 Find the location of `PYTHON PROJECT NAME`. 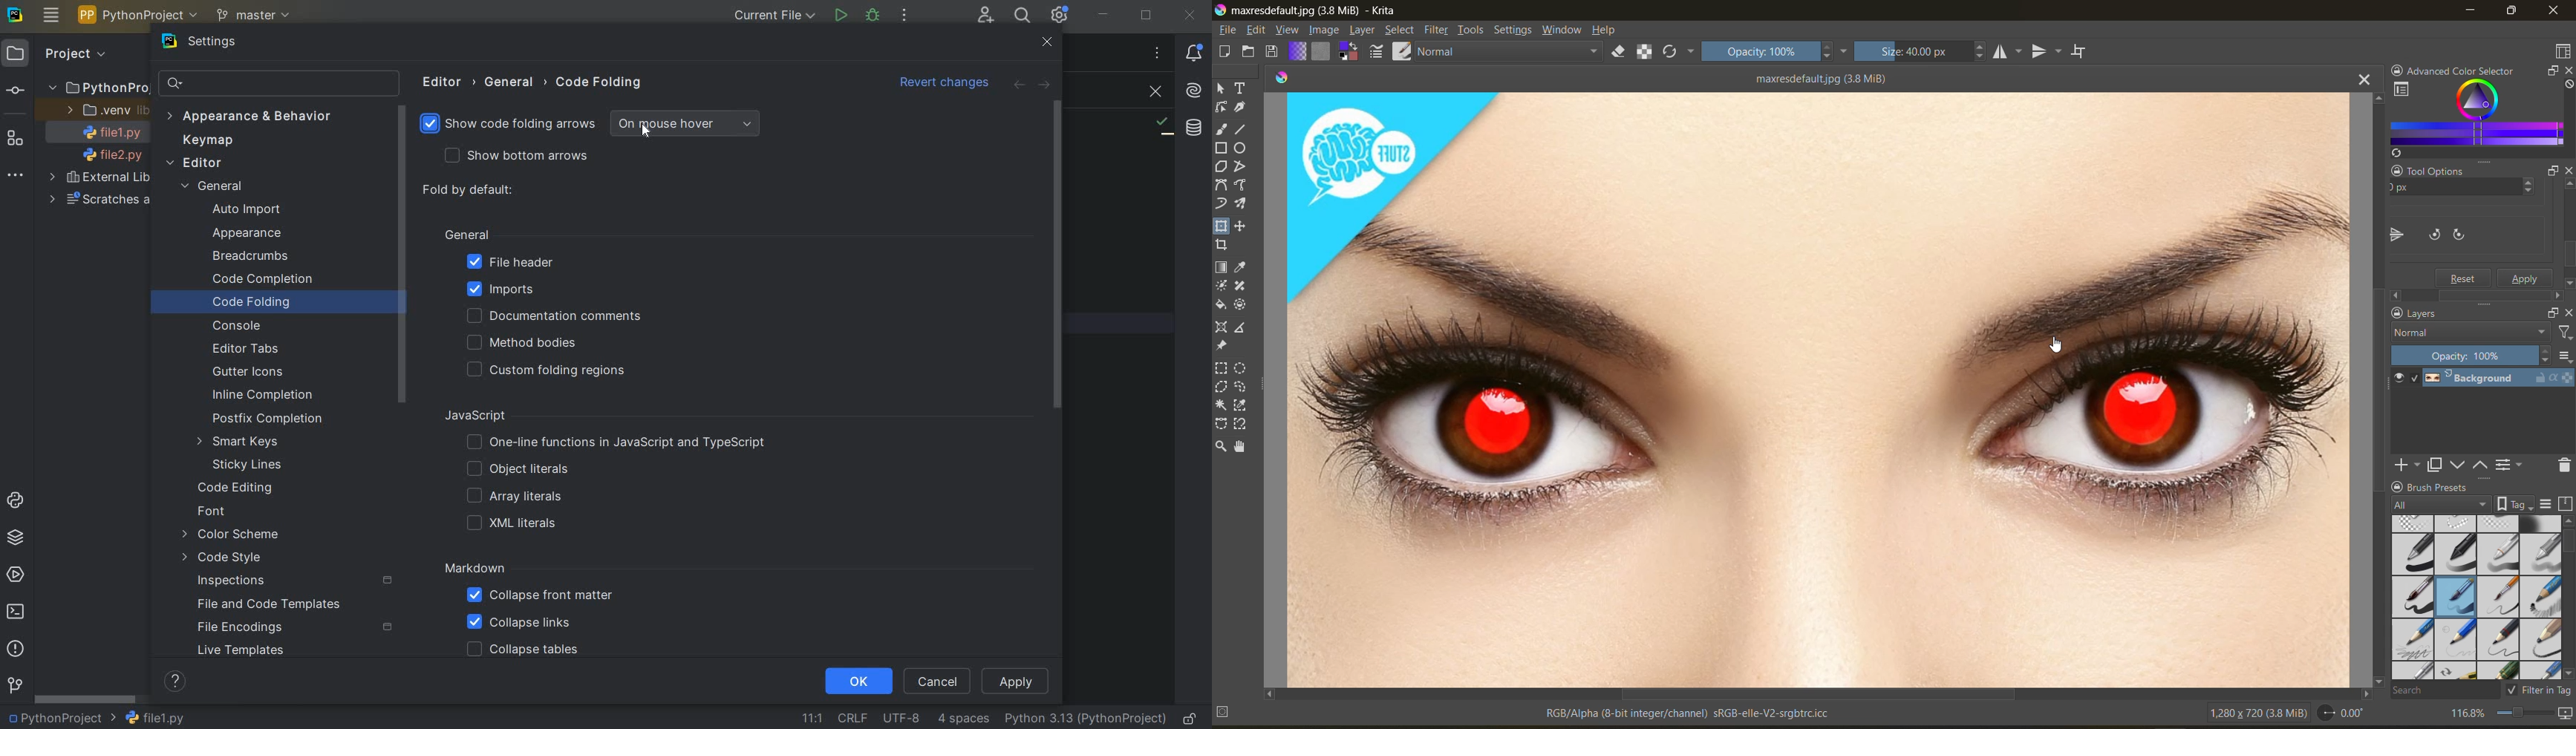

PYTHON PROJECT NAME is located at coordinates (140, 16).